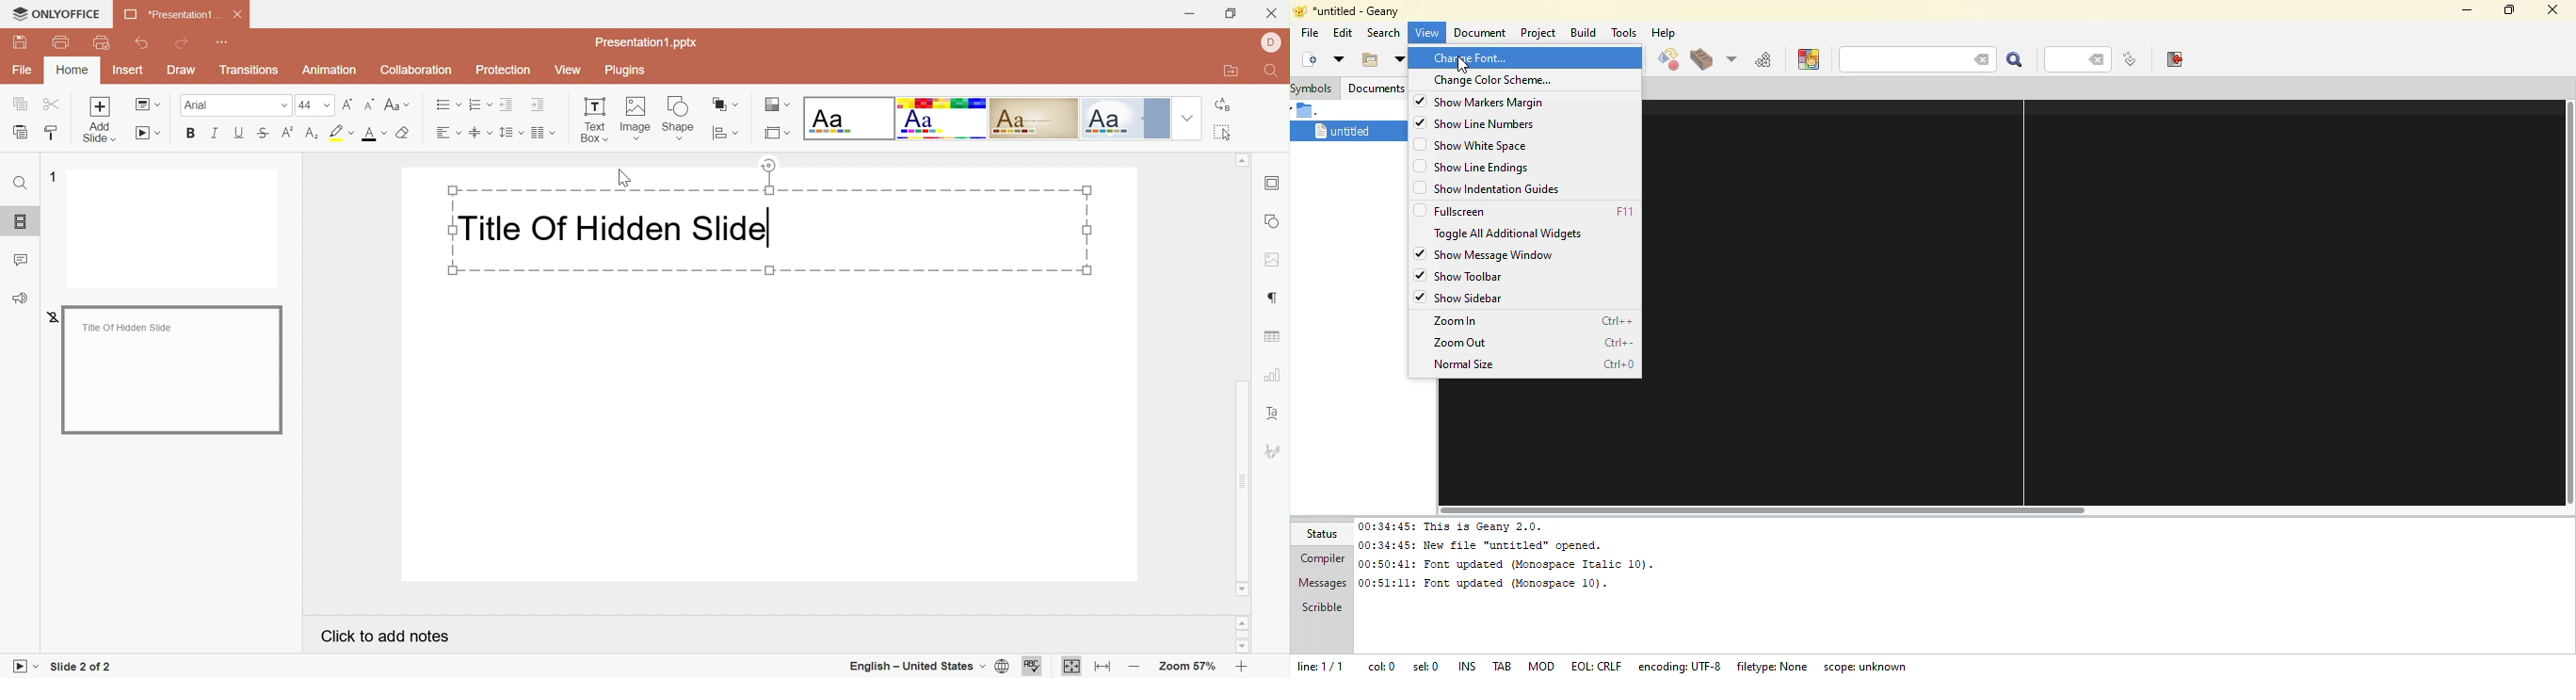 This screenshot has height=700, width=2576. What do you see at coordinates (48, 317) in the screenshot?
I see `2` at bounding box center [48, 317].